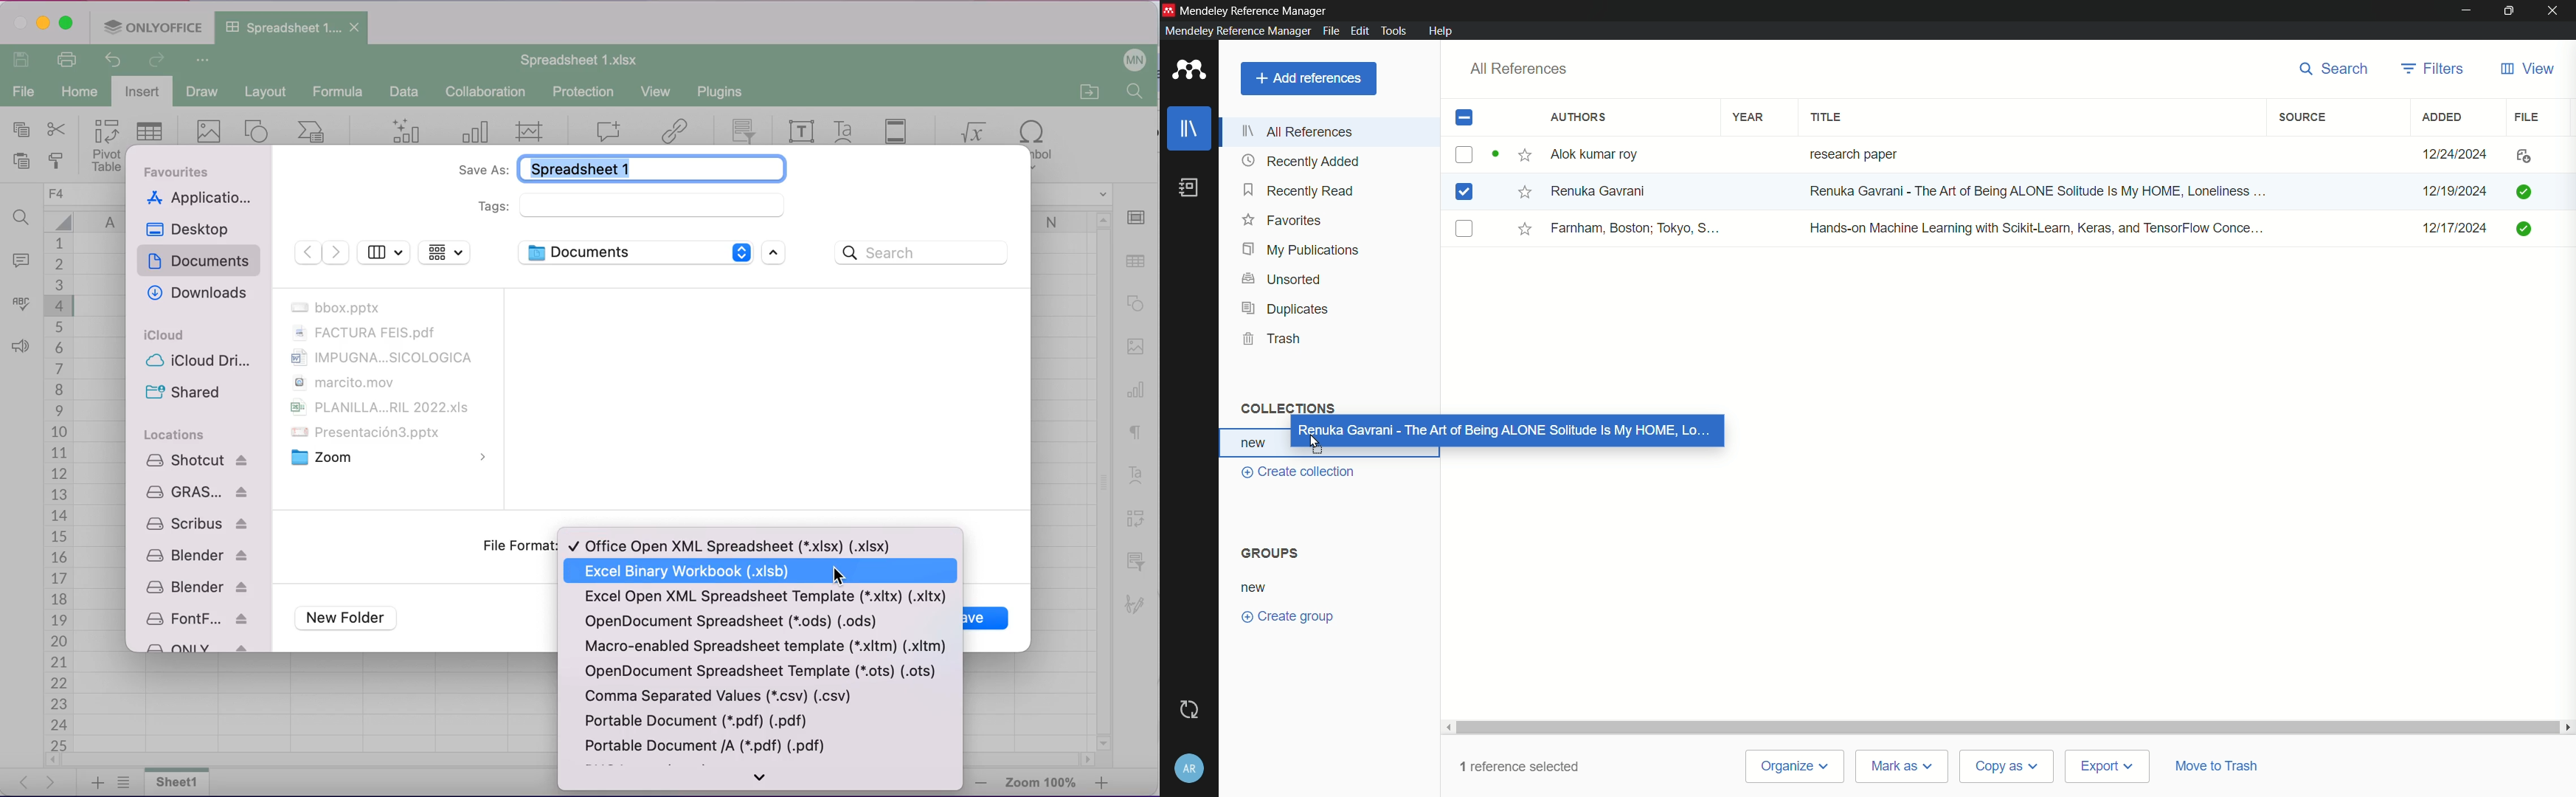 Image resolution: width=2576 pixels, height=812 pixels. I want to click on filters, so click(2434, 69).